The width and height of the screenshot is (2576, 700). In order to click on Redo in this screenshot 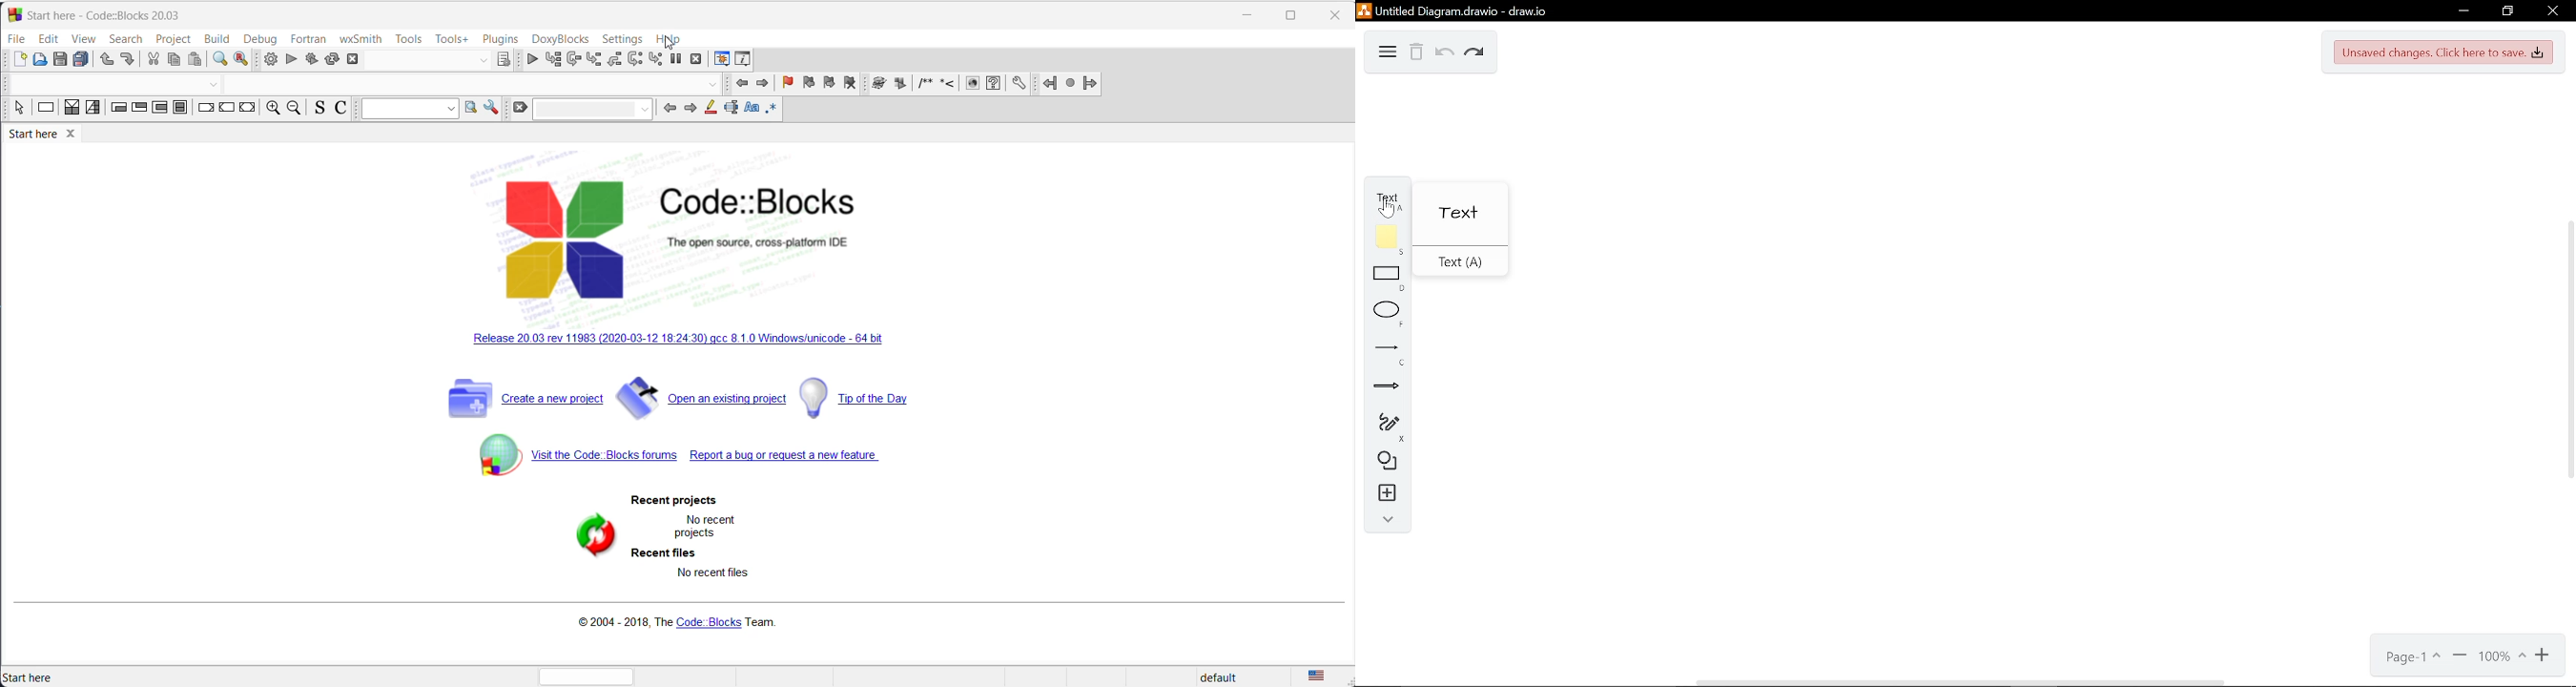, I will do `click(1475, 53)`.